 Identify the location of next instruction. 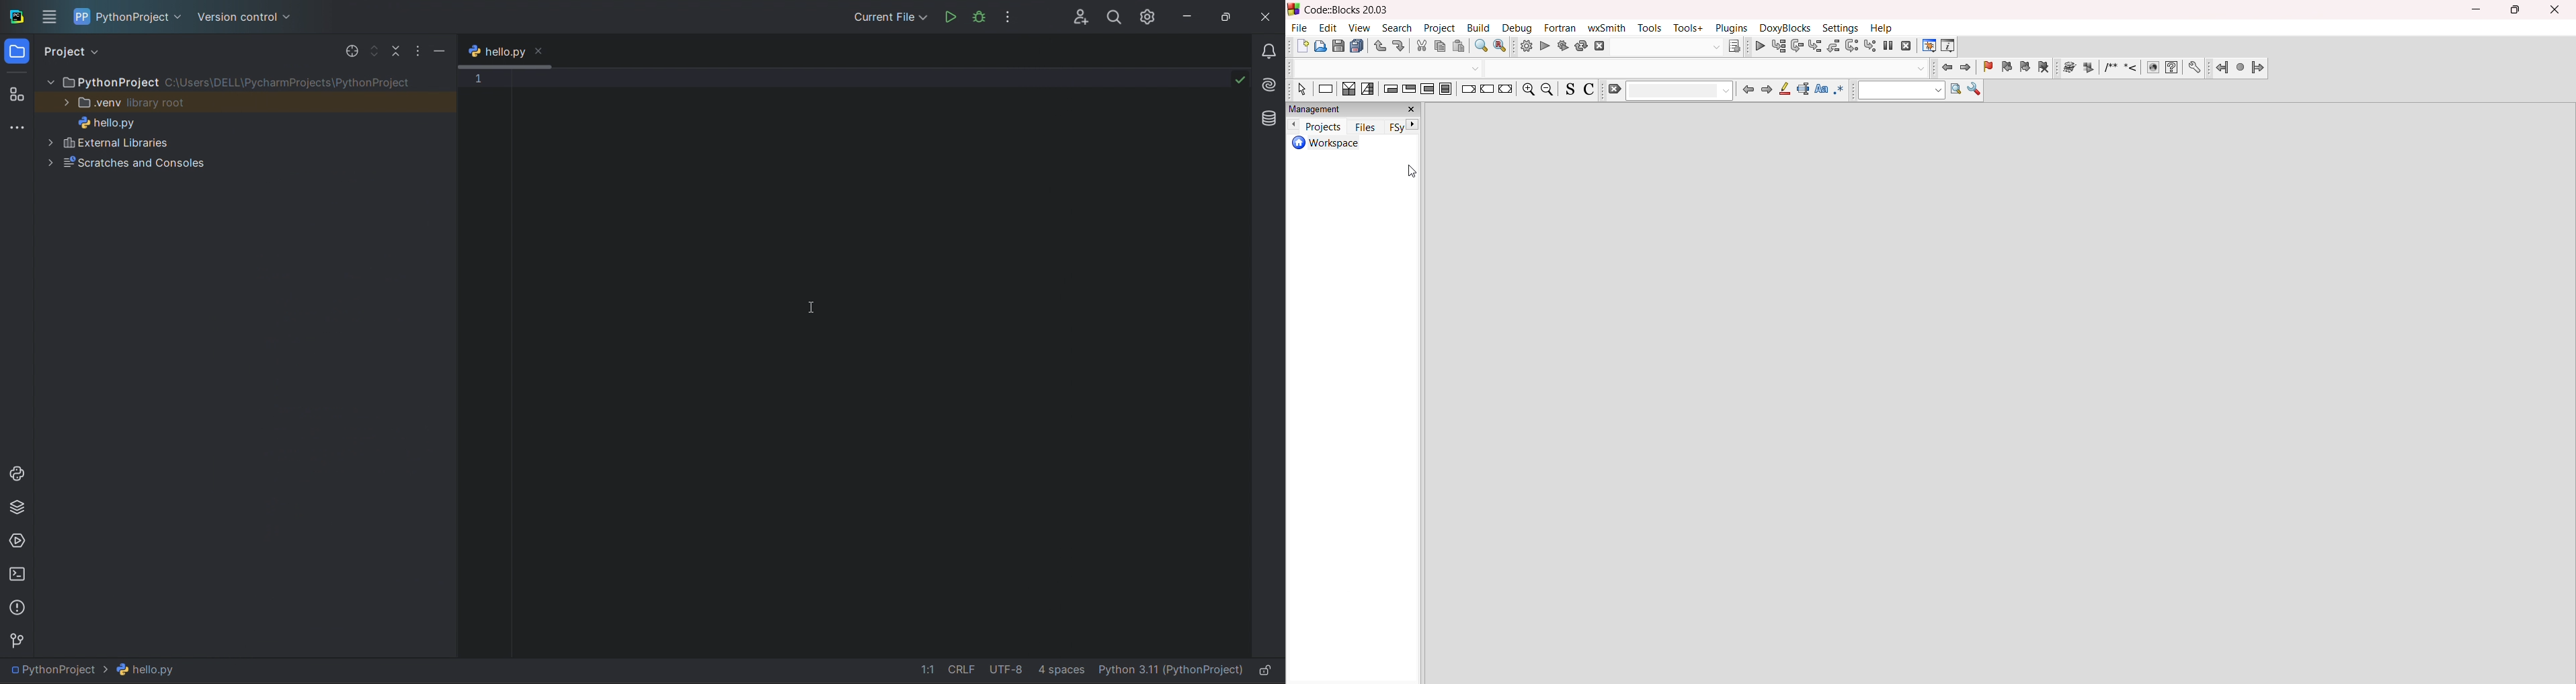
(1852, 45).